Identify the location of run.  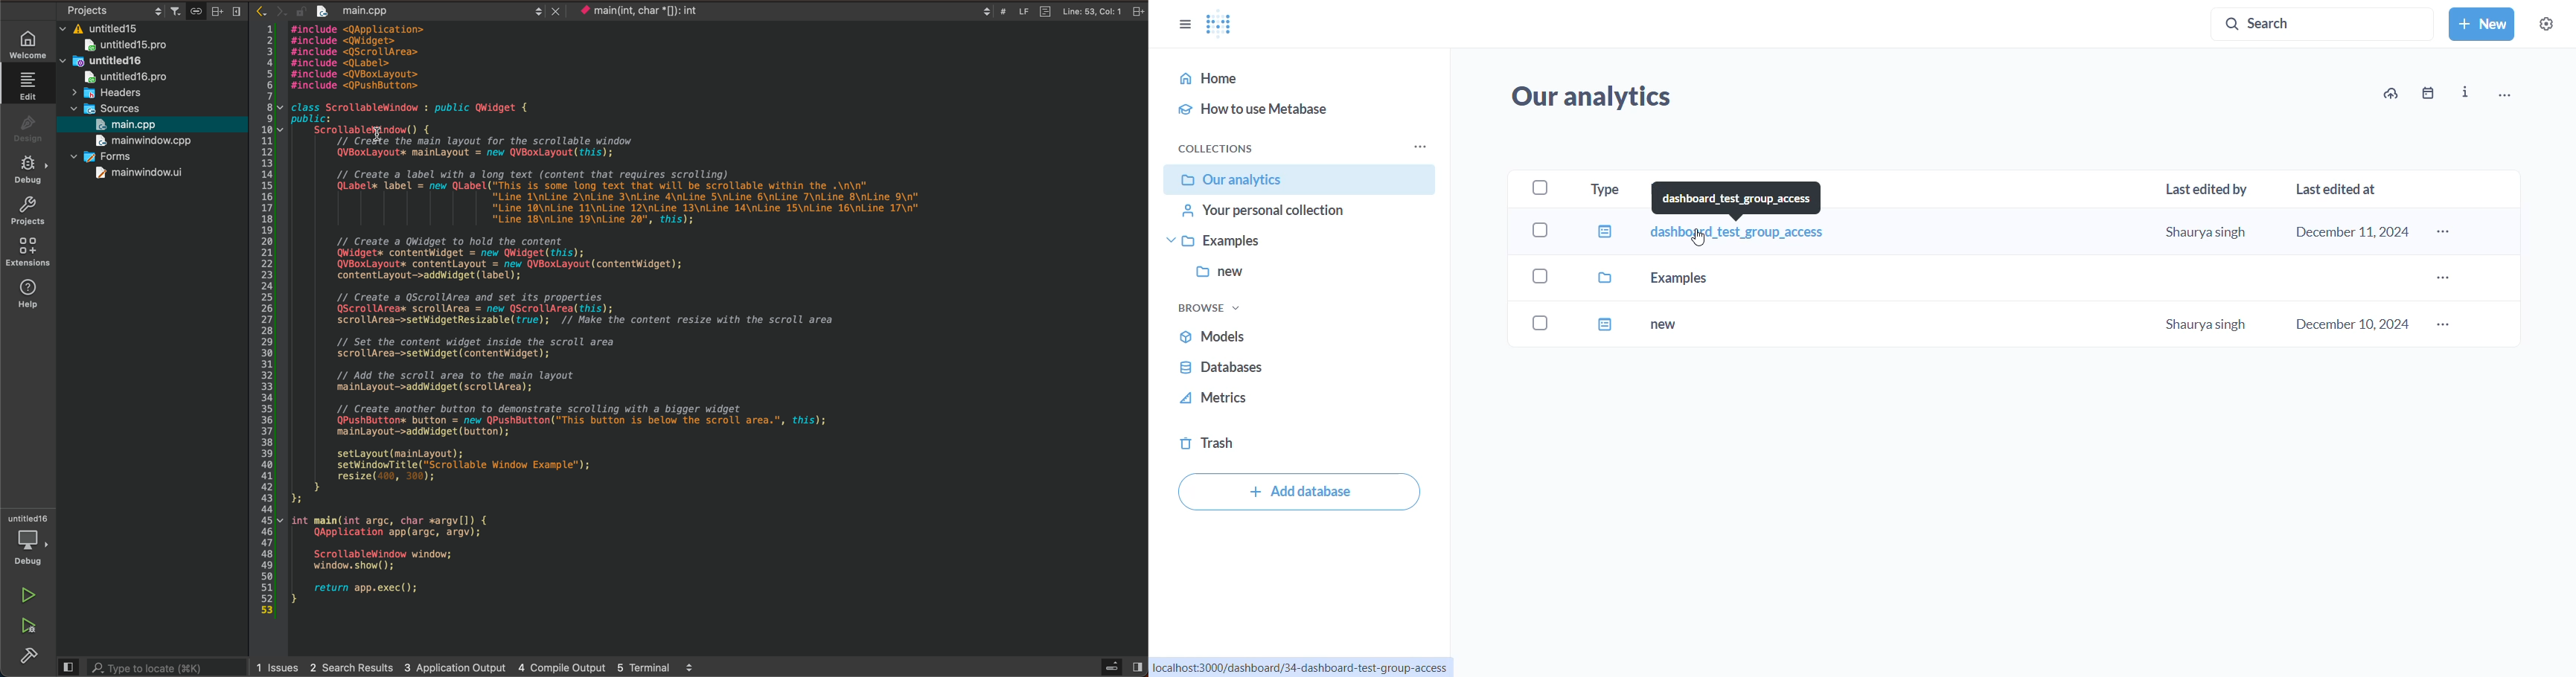
(24, 597).